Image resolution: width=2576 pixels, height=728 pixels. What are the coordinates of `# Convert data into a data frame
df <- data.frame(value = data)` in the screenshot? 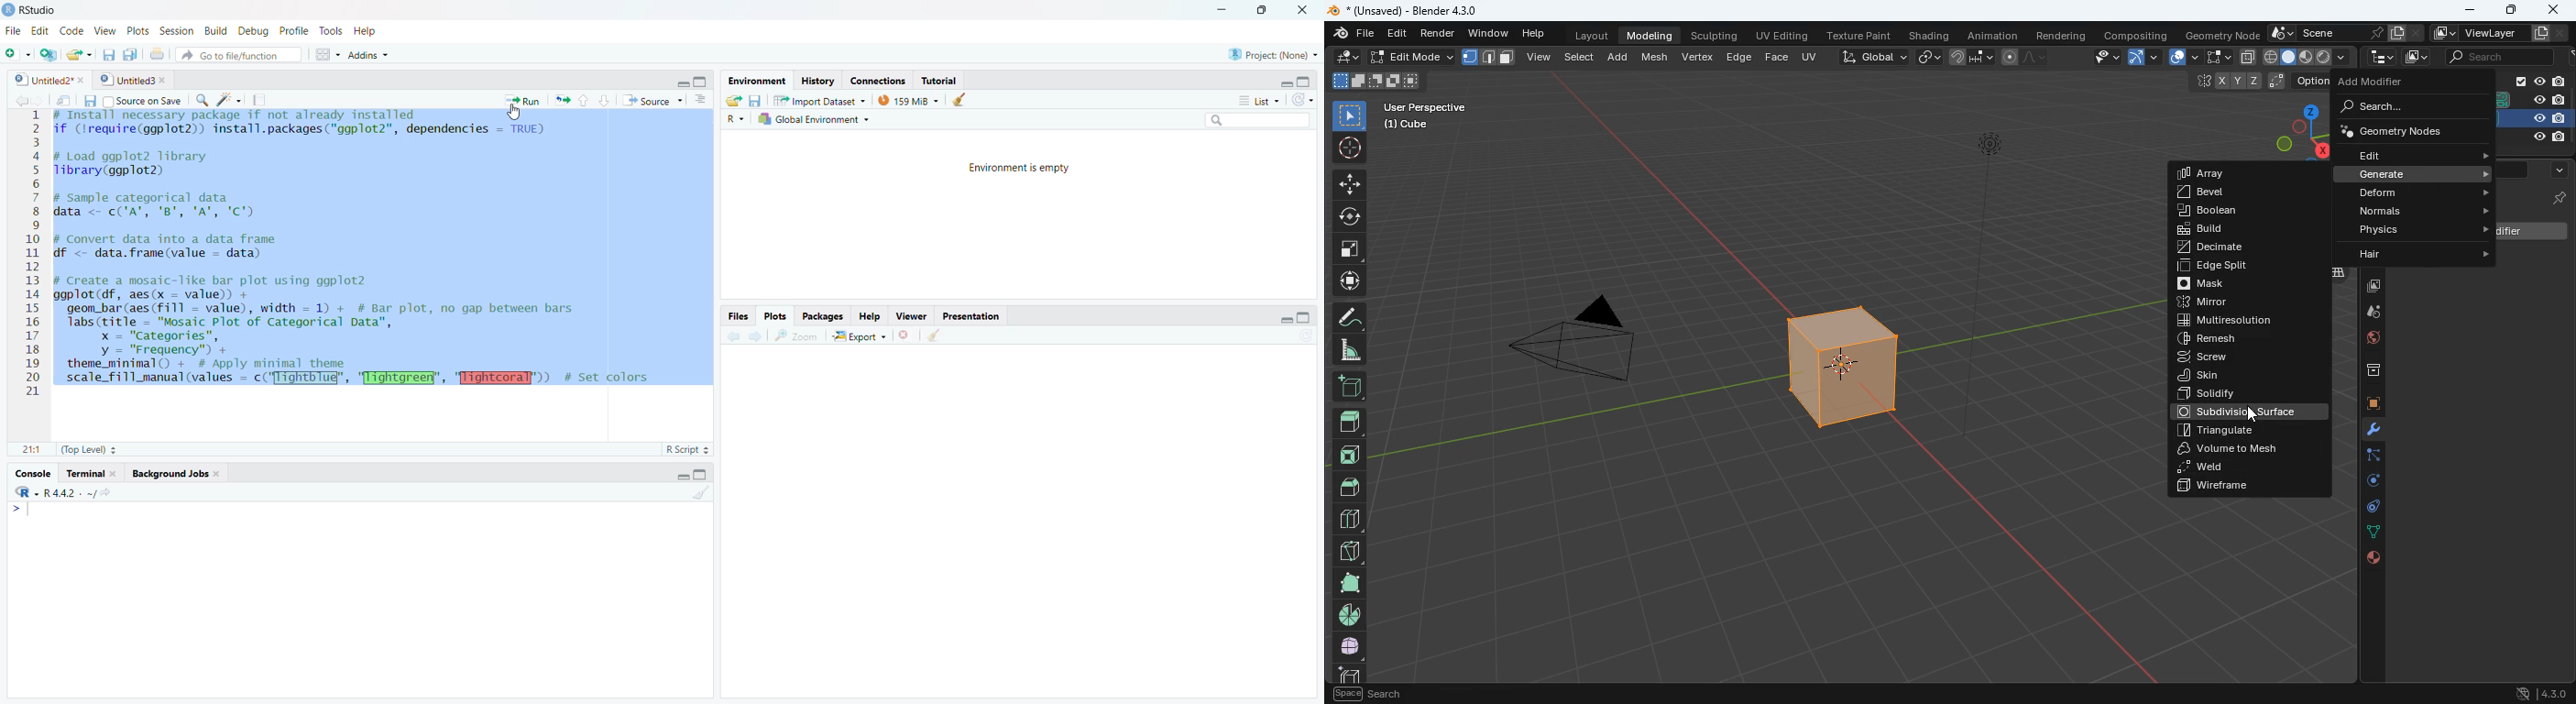 It's located at (172, 246).